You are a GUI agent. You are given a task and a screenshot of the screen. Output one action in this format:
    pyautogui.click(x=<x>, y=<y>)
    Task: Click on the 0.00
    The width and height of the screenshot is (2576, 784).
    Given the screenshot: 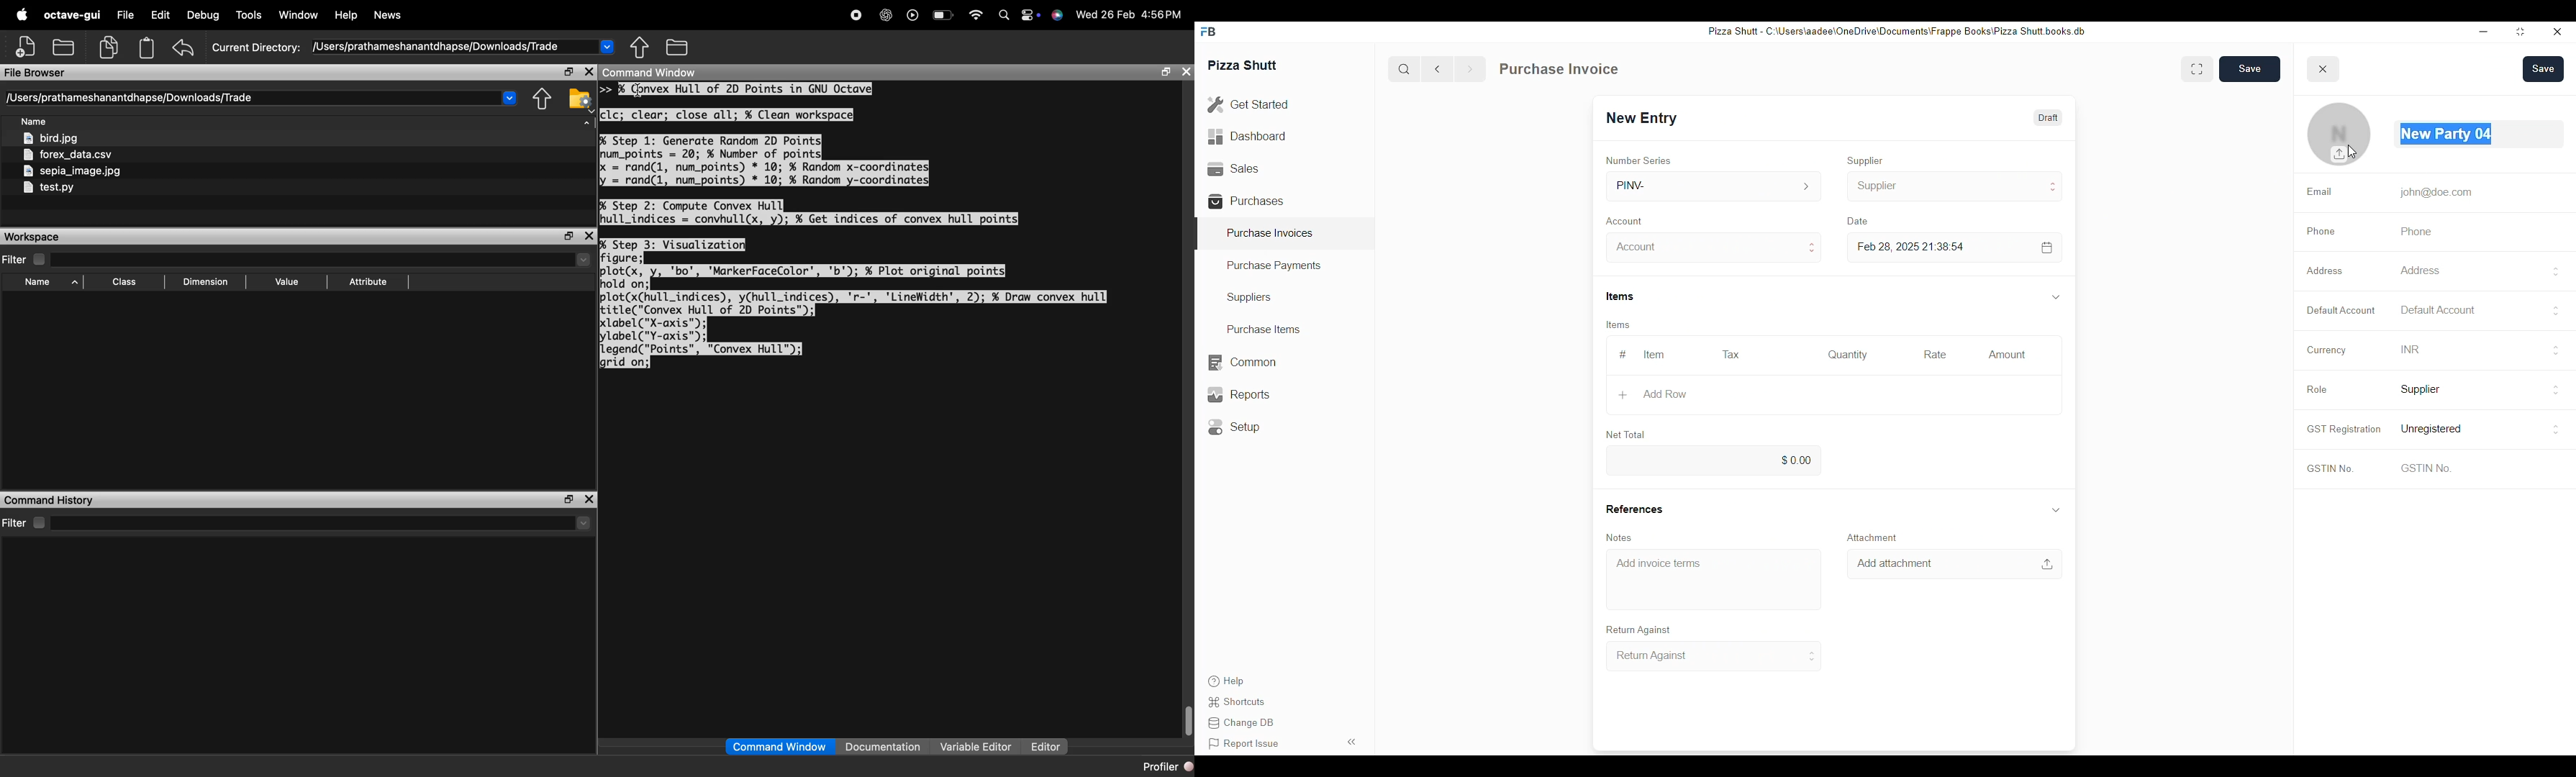 What is the action you would take?
    pyautogui.click(x=1710, y=461)
    